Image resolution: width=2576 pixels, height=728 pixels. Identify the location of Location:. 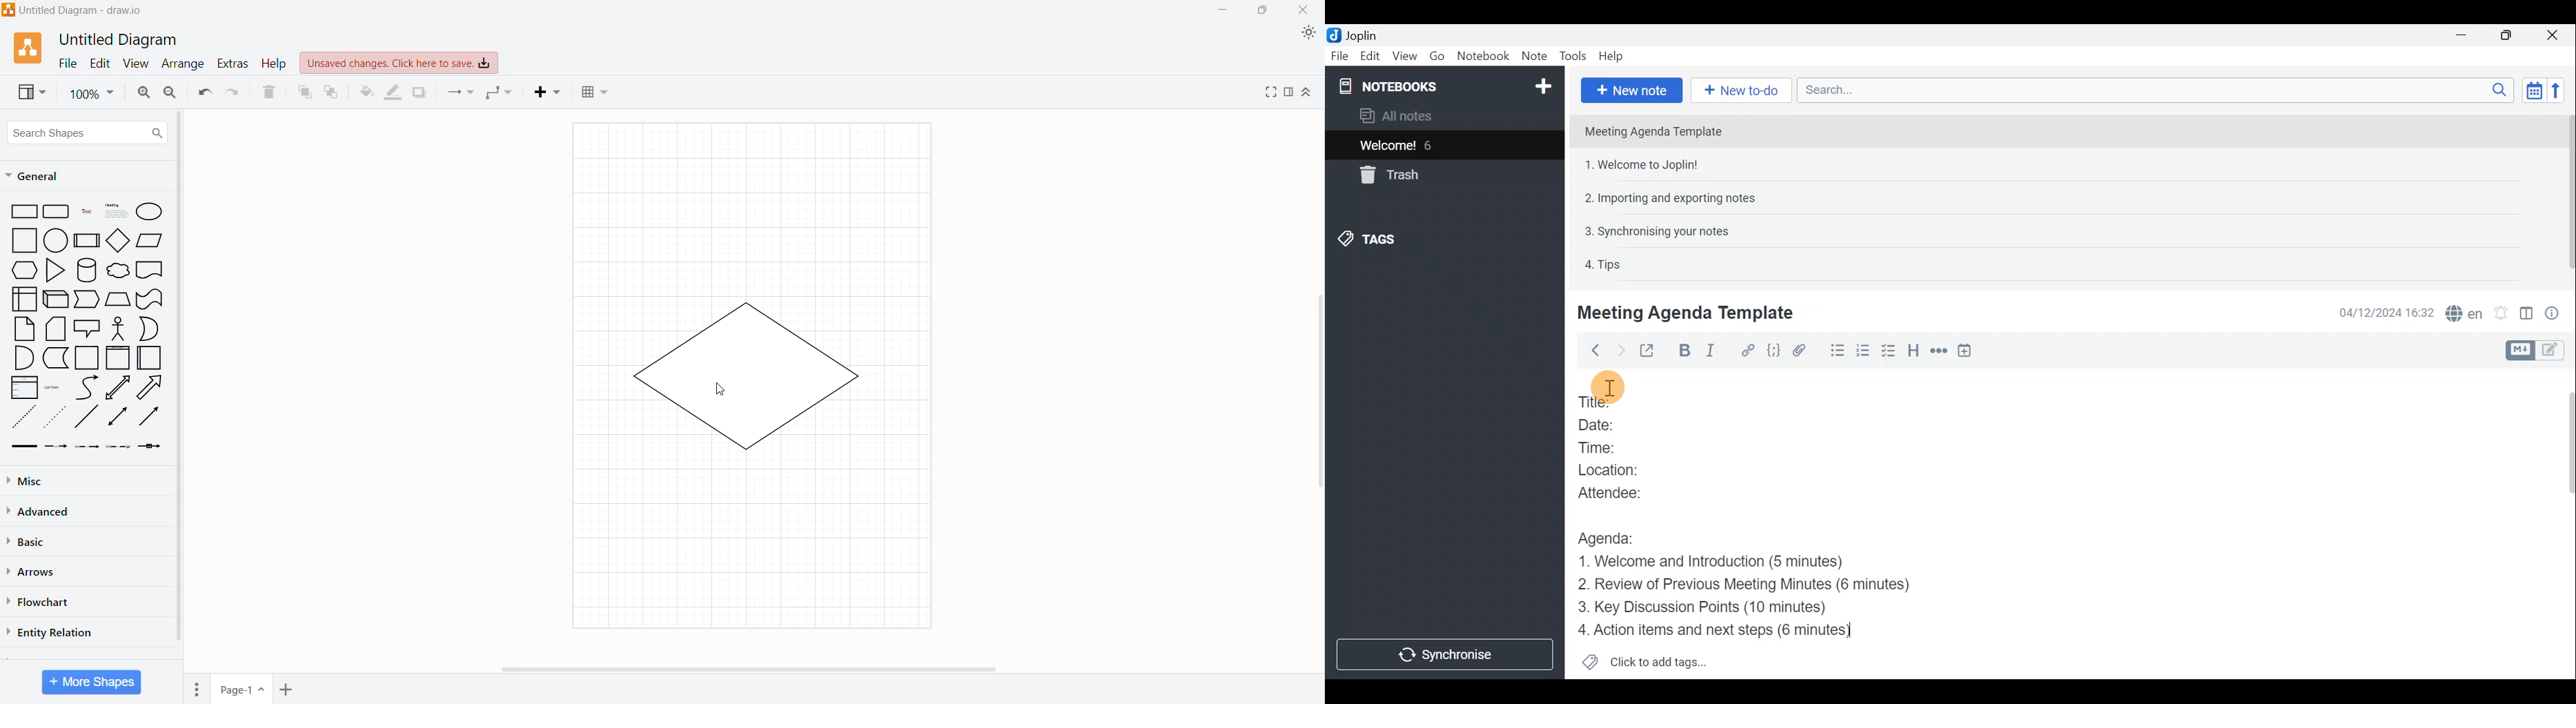
(1625, 469).